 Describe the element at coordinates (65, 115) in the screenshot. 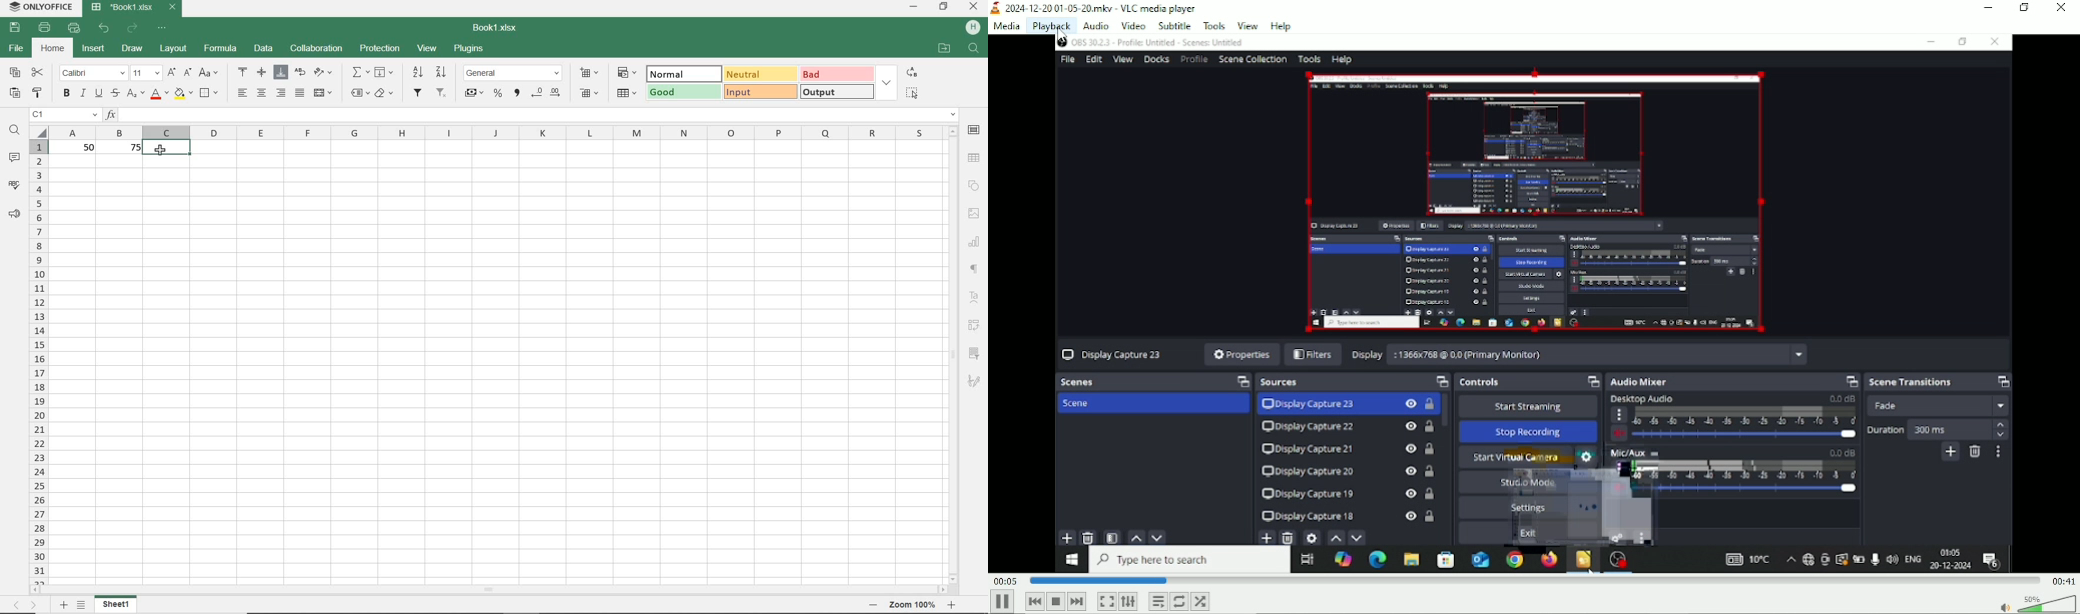

I see `name manager` at that location.